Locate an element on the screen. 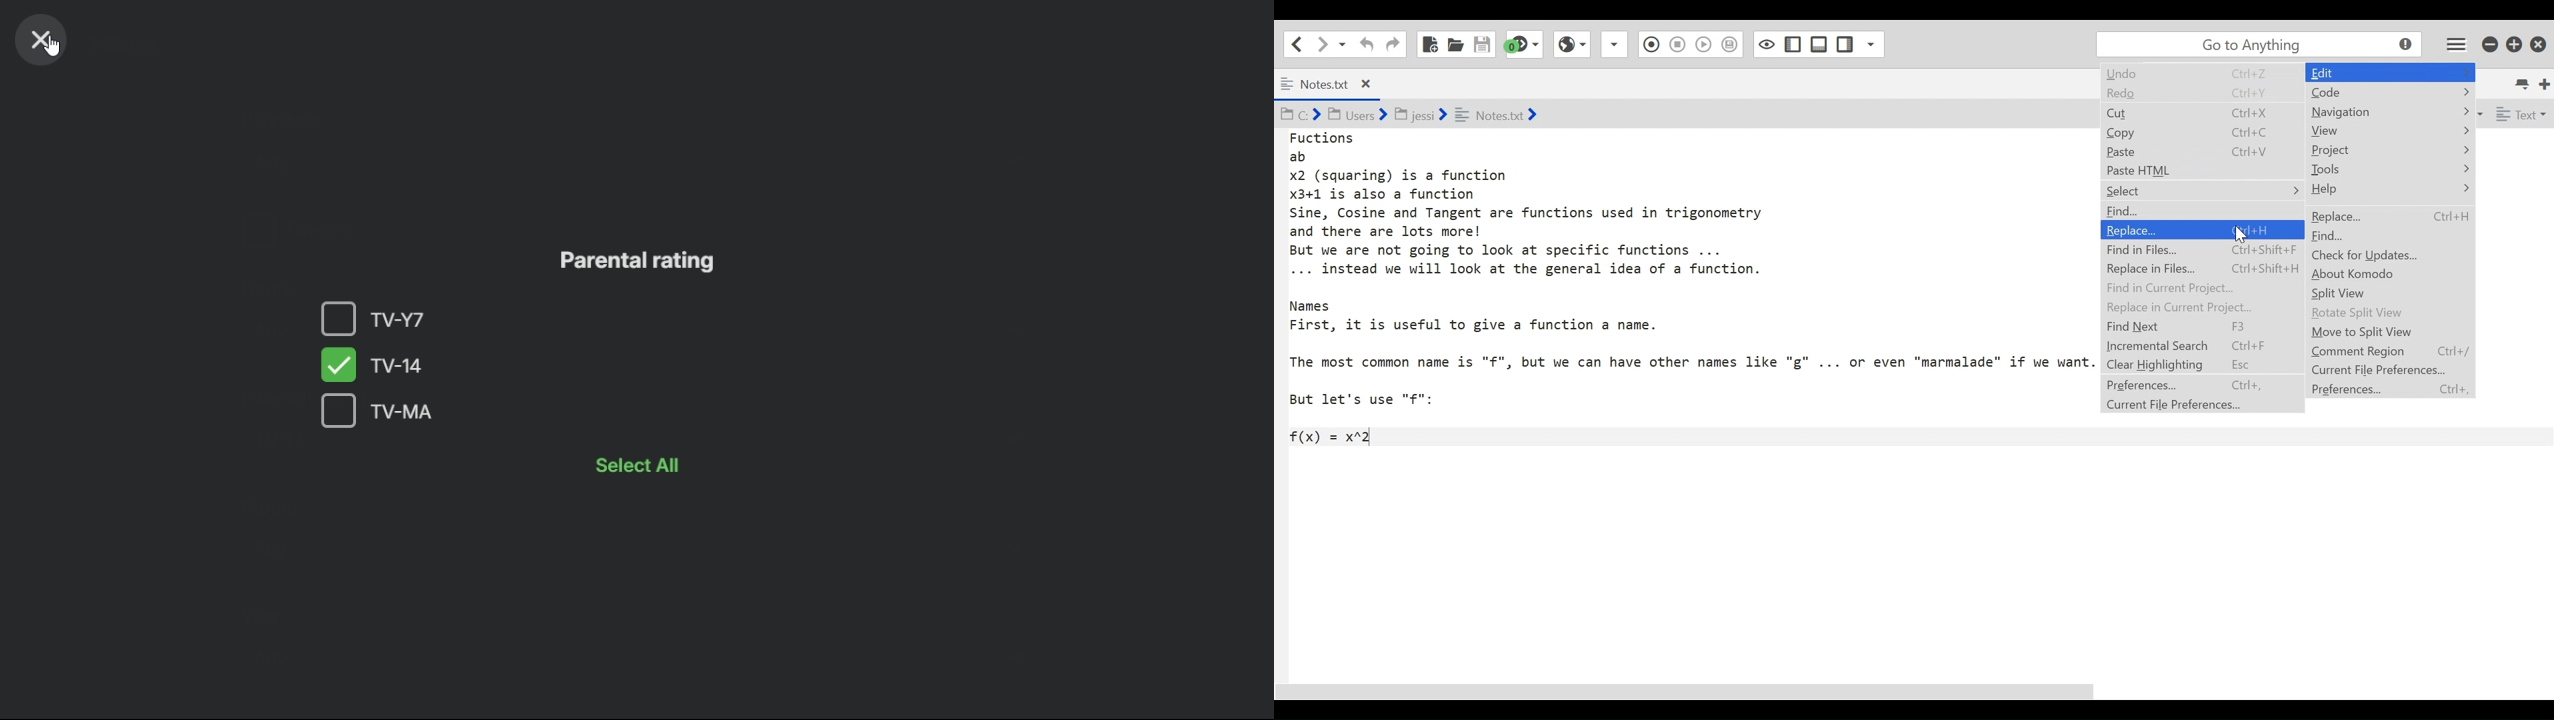 Image resolution: width=2576 pixels, height=728 pixels. Paste HTML is located at coordinates (2189, 170).